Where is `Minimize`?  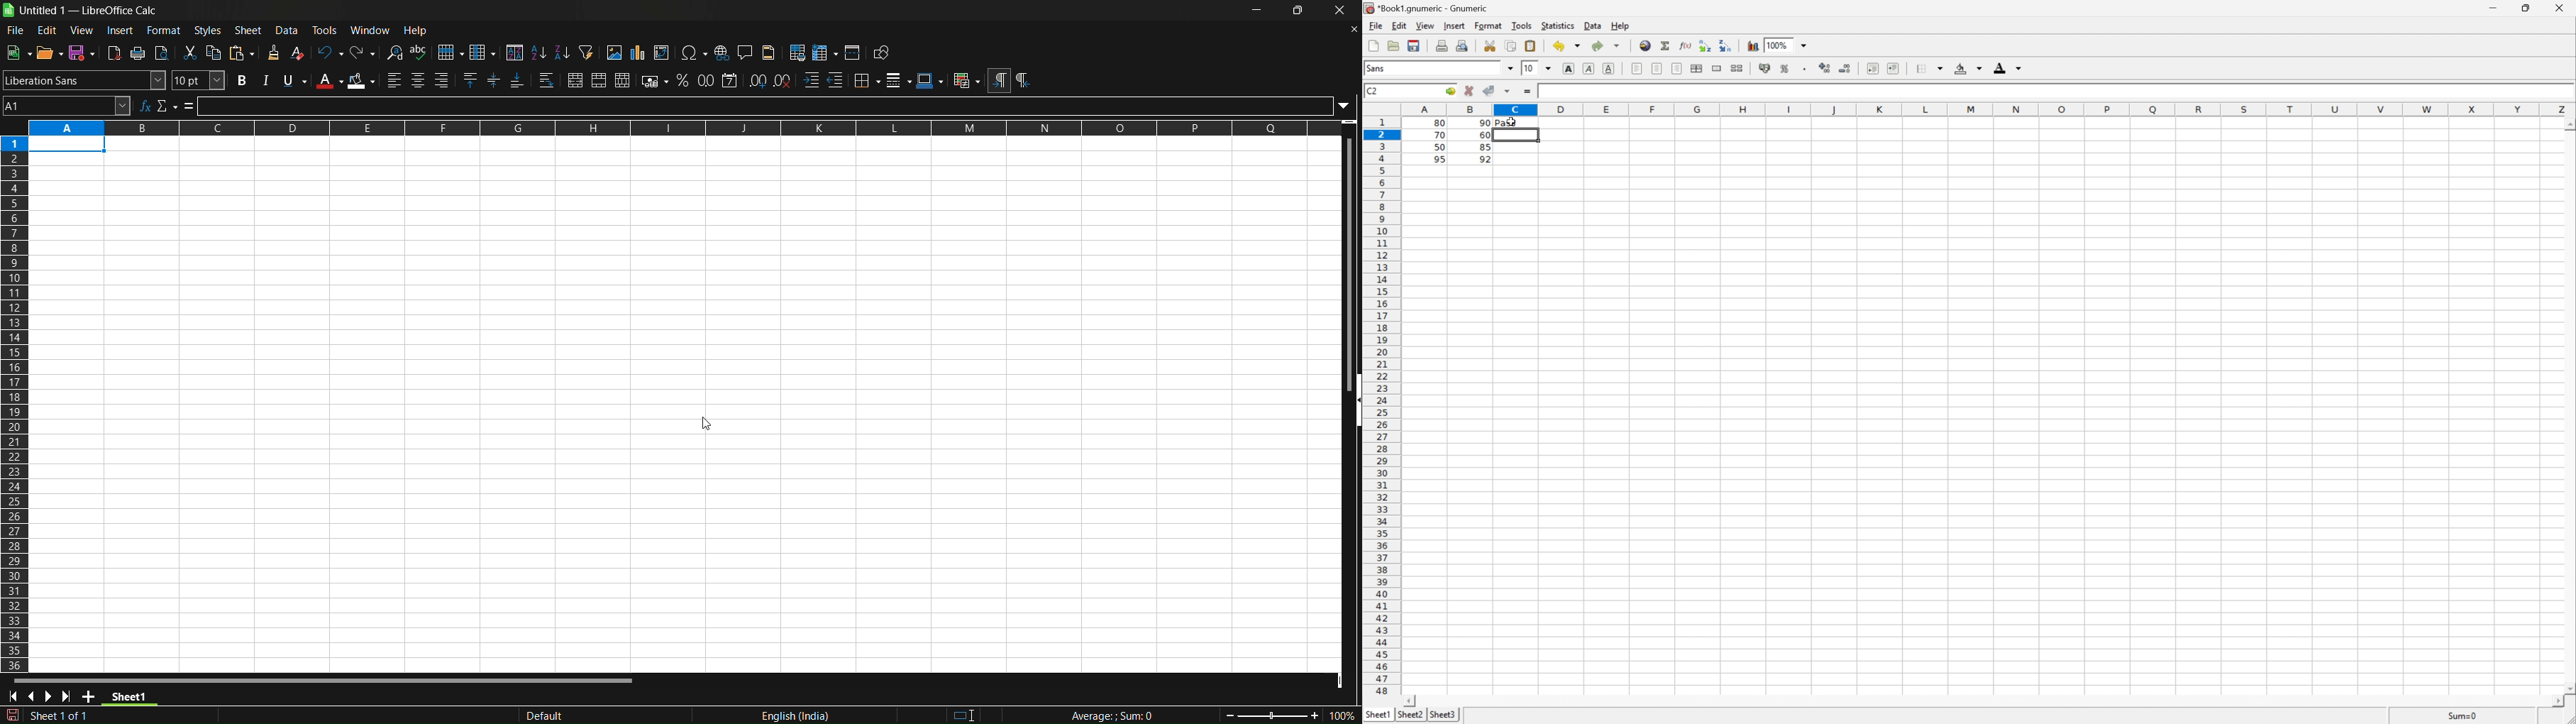
Minimize is located at coordinates (2494, 6).